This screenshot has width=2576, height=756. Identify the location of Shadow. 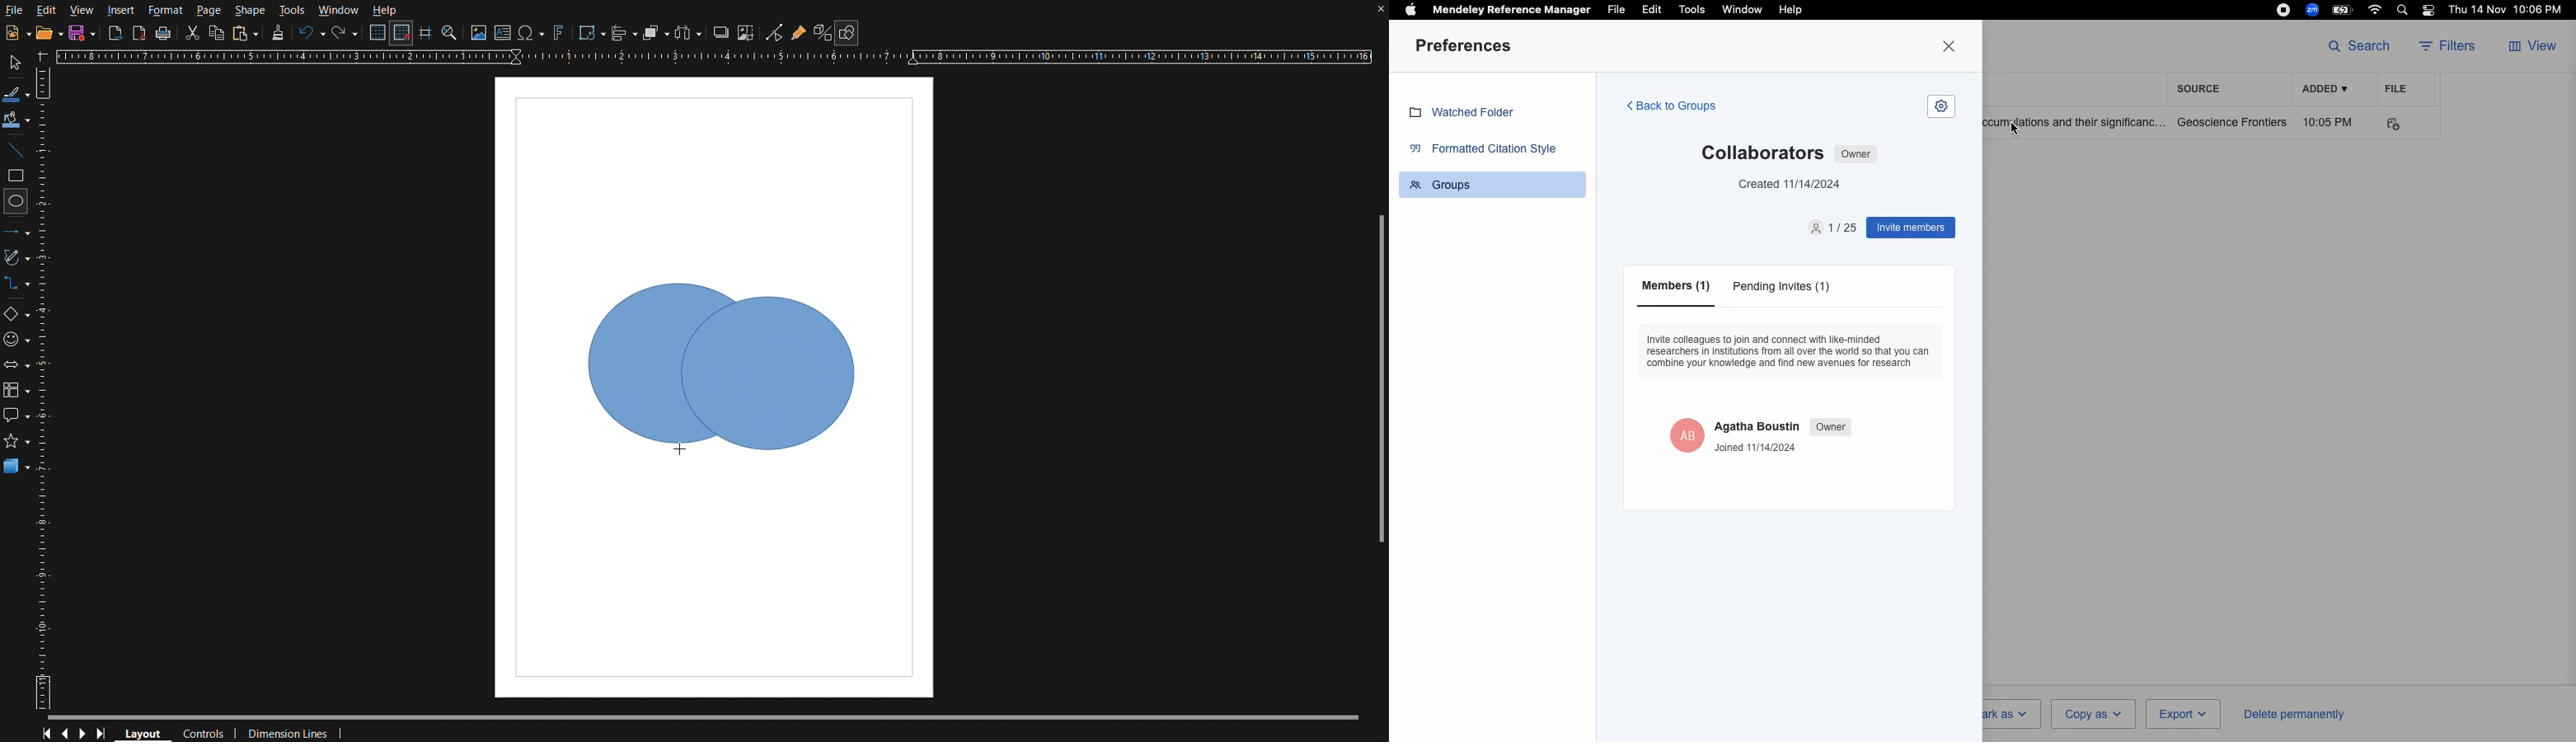
(722, 33).